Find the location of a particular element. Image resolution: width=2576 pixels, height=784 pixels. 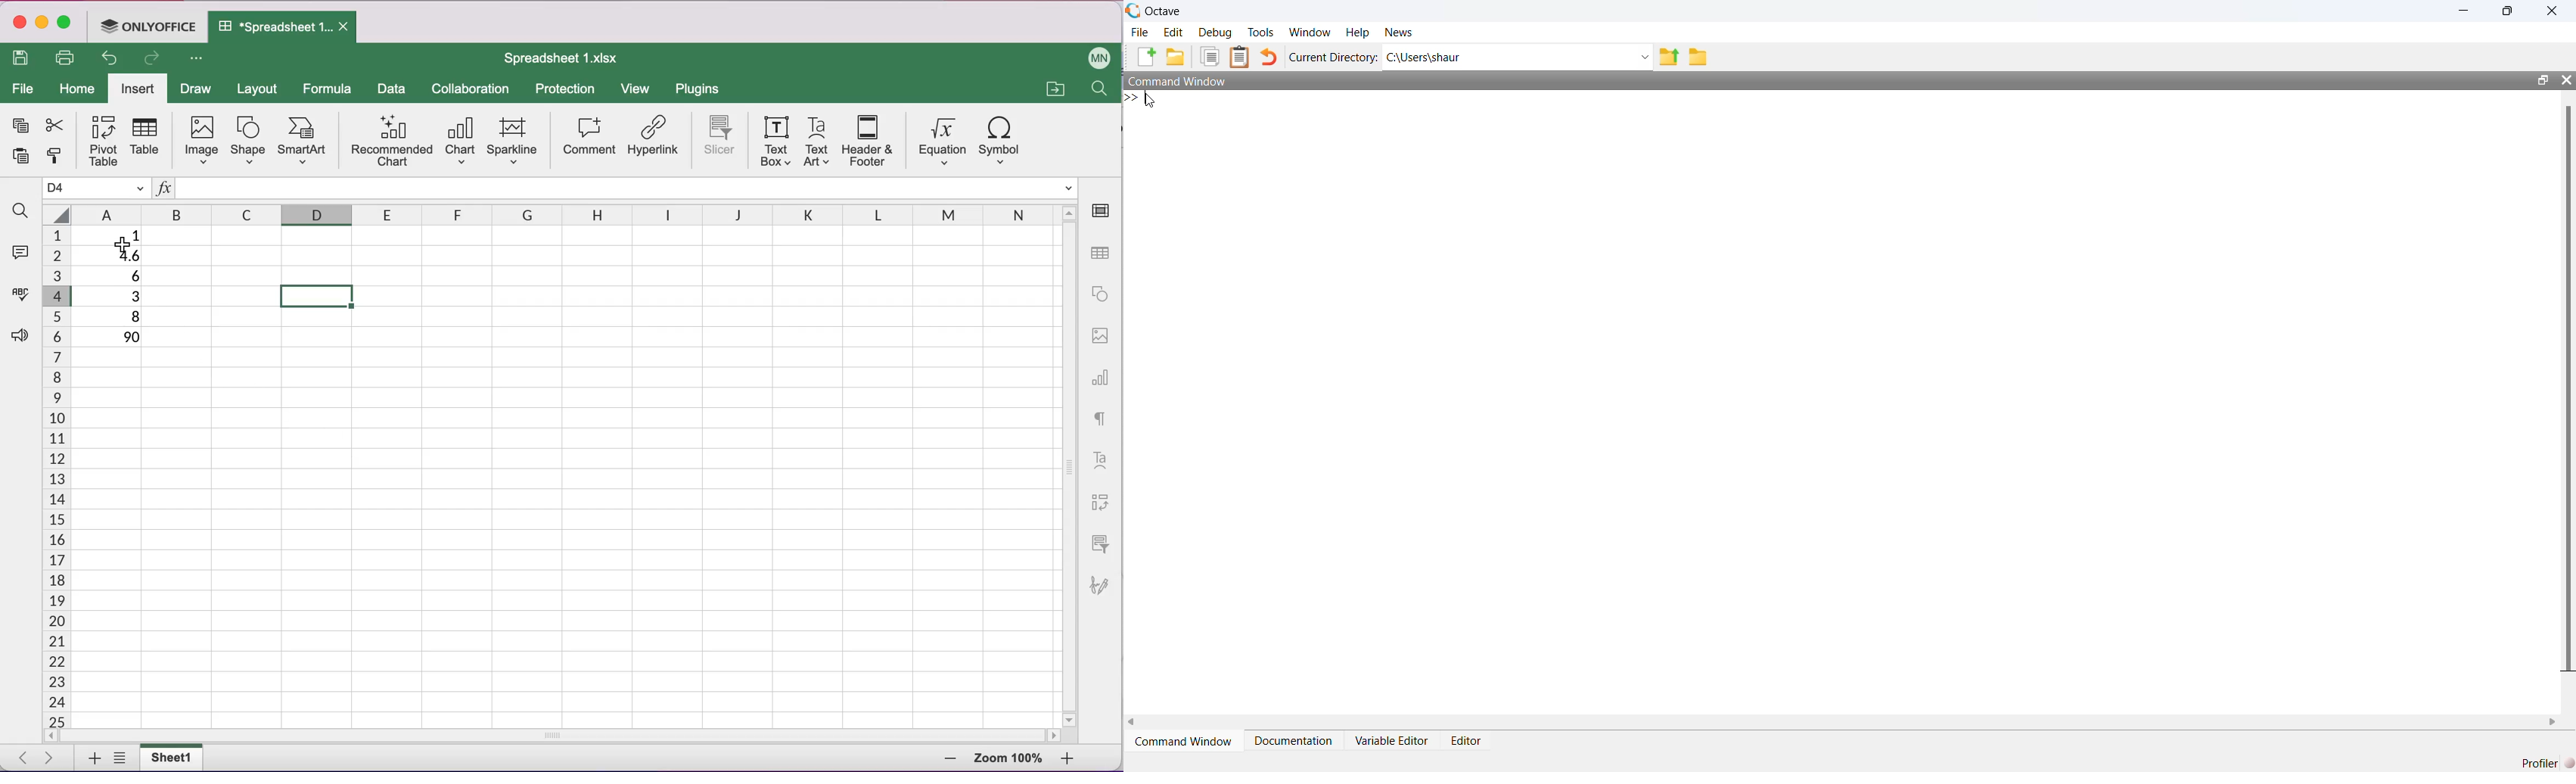

Spreadsheet 1.xIsx is located at coordinates (560, 57).